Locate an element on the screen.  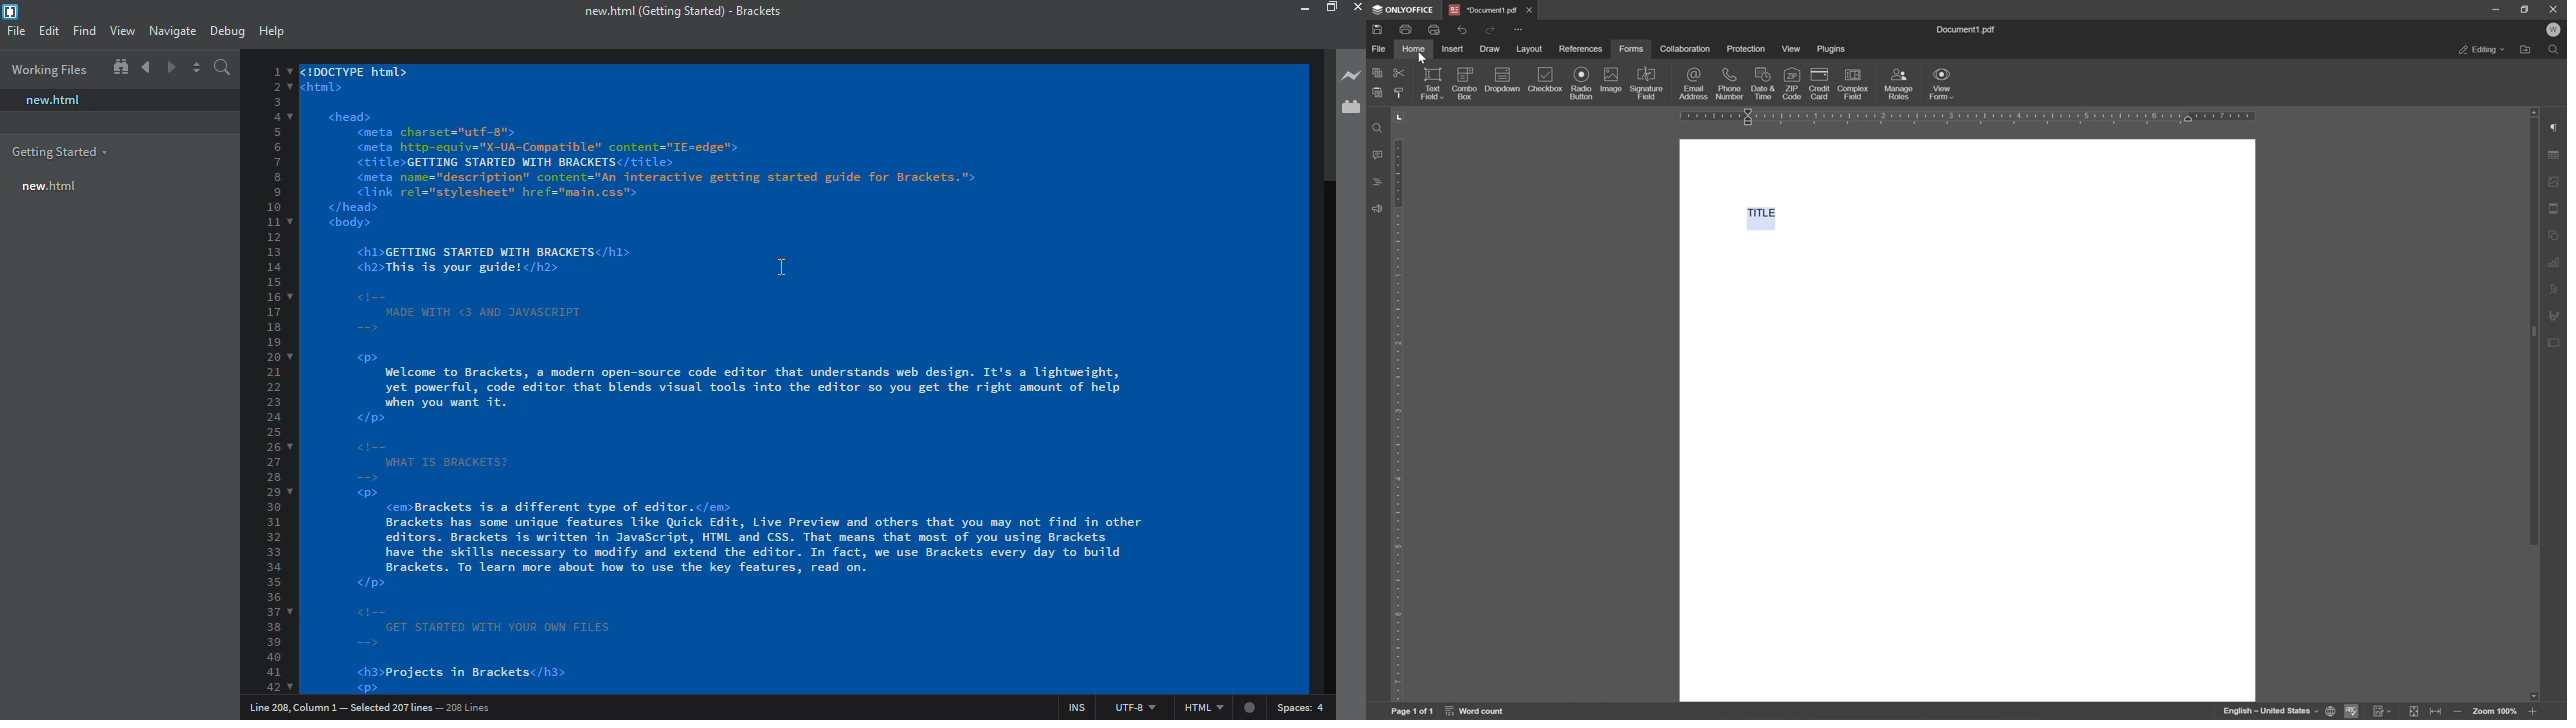
set document language is located at coordinates (2279, 712).